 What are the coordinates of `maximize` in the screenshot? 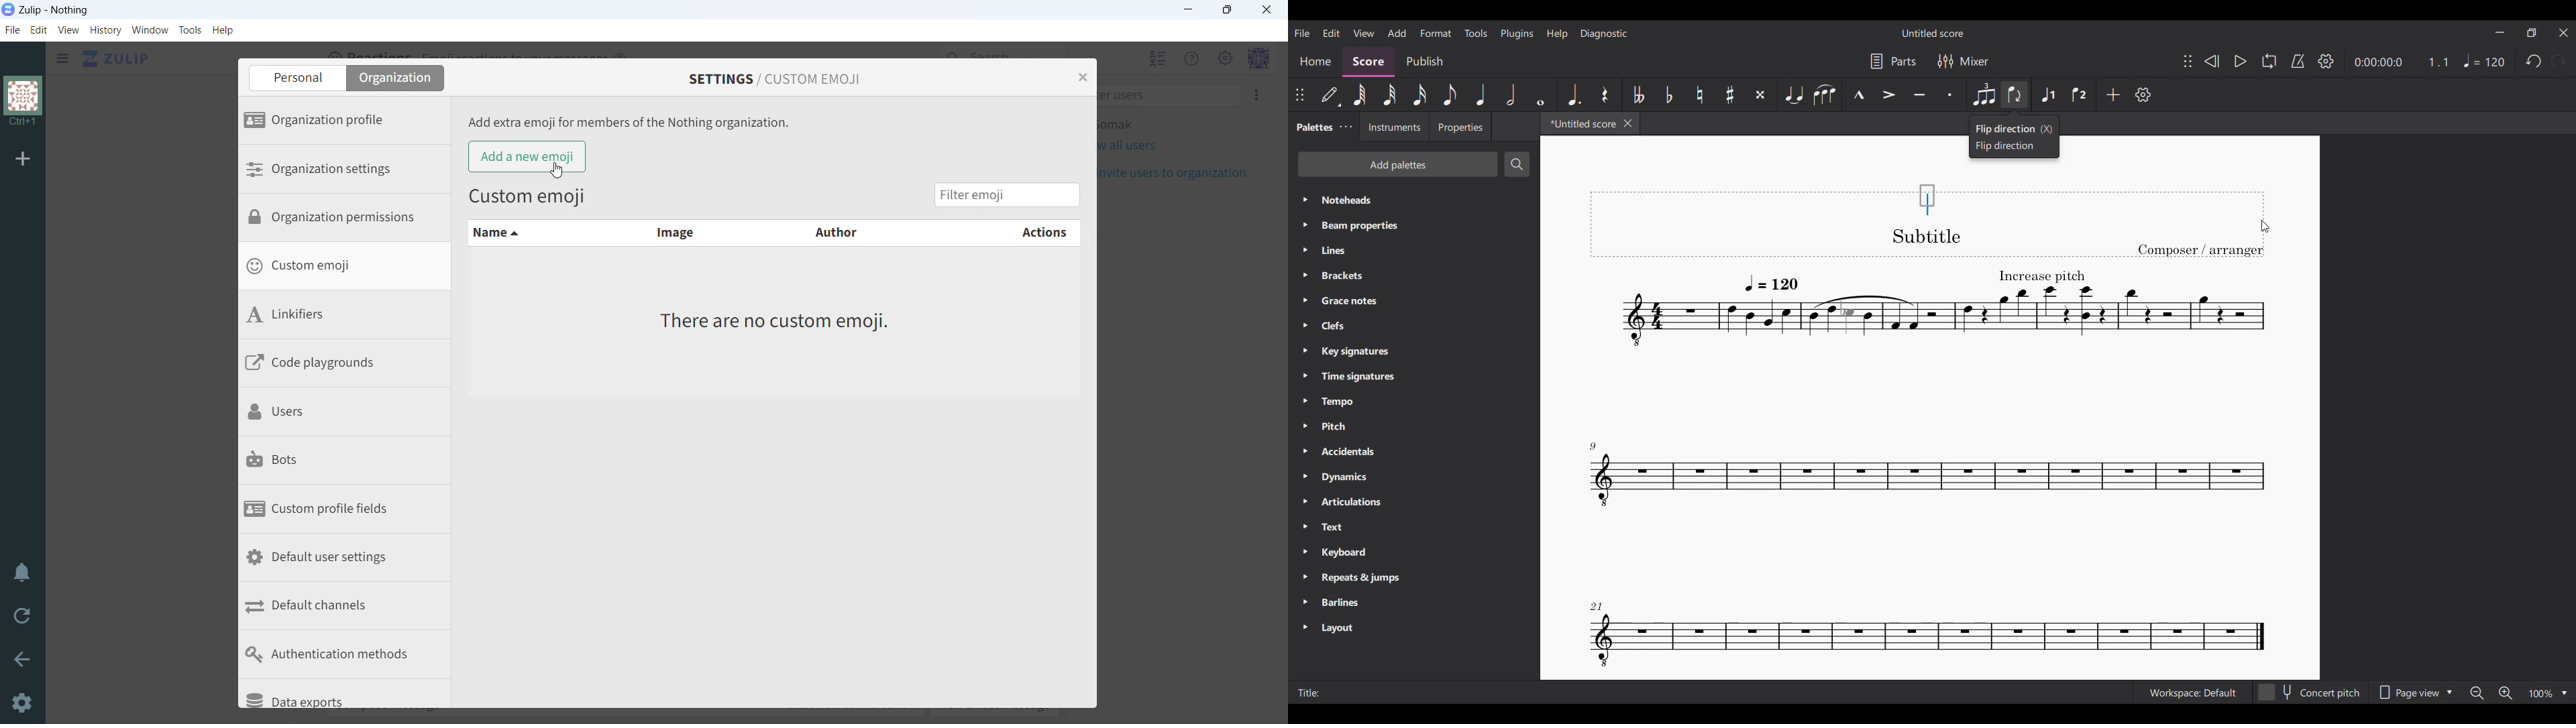 It's located at (1228, 10).